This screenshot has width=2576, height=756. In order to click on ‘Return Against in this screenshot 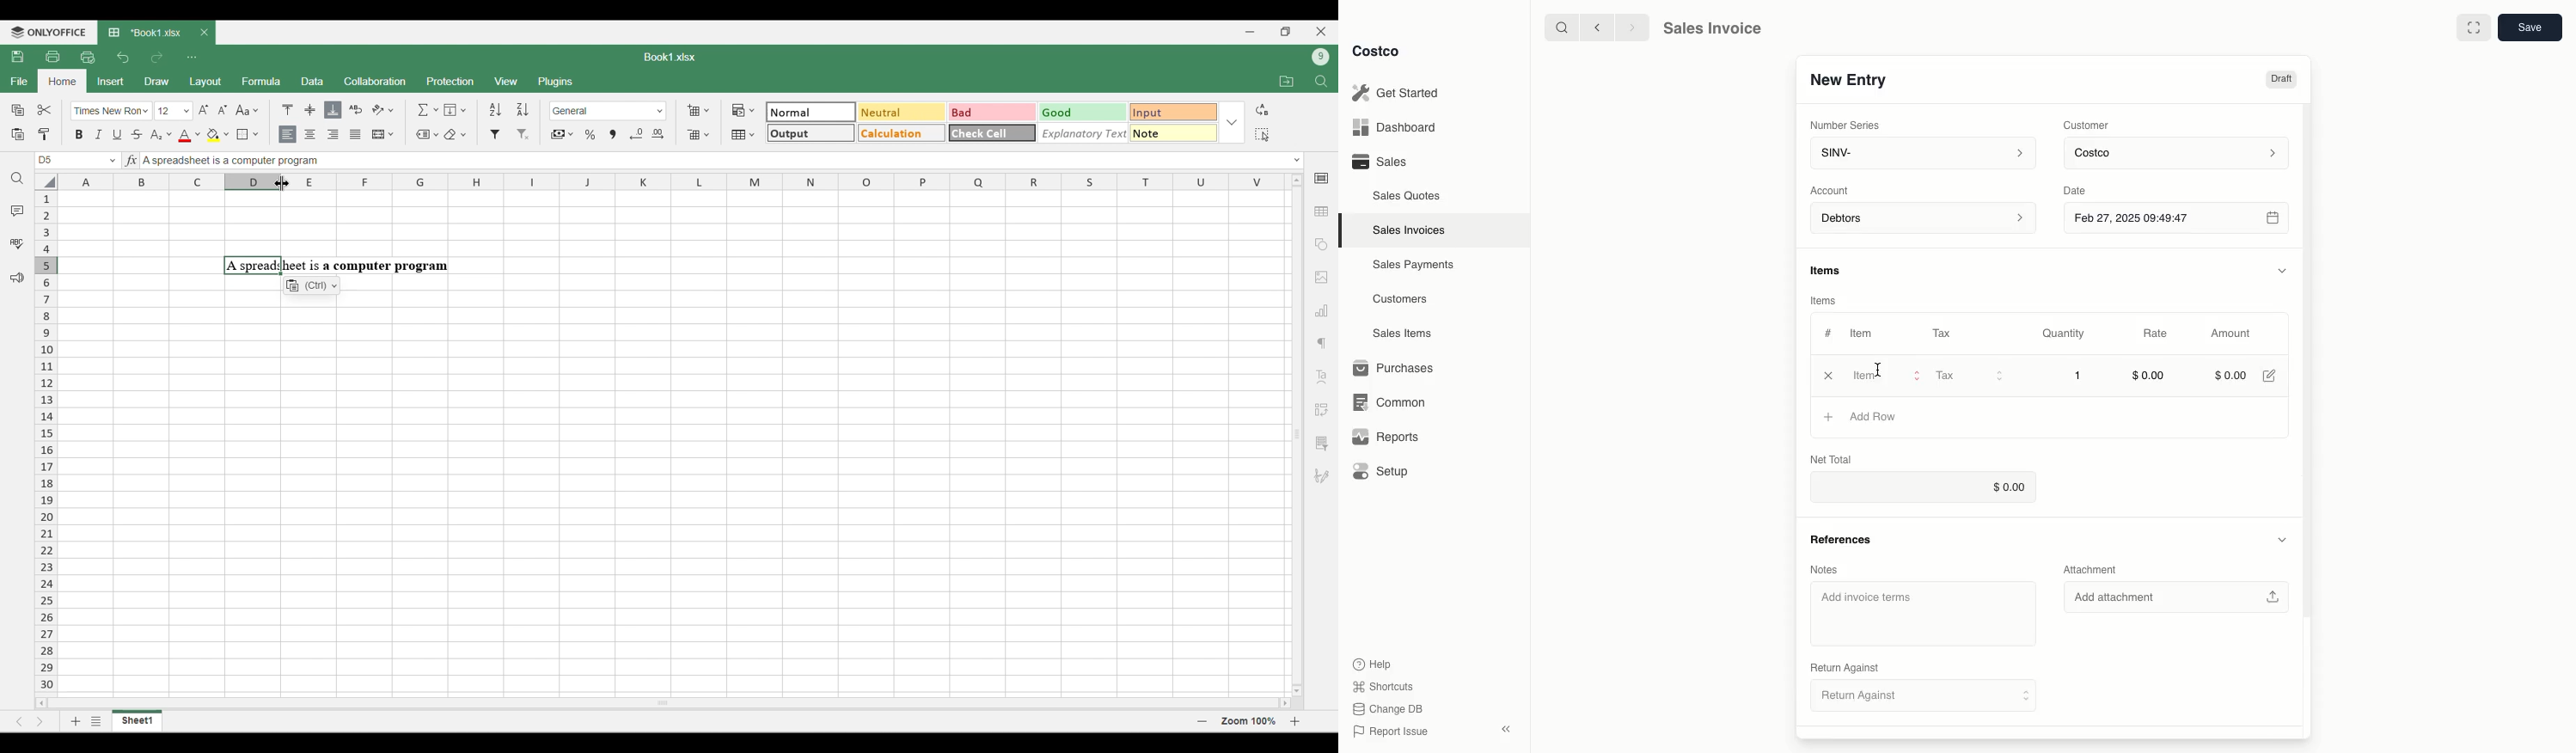, I will do `click(1843, 669)`.